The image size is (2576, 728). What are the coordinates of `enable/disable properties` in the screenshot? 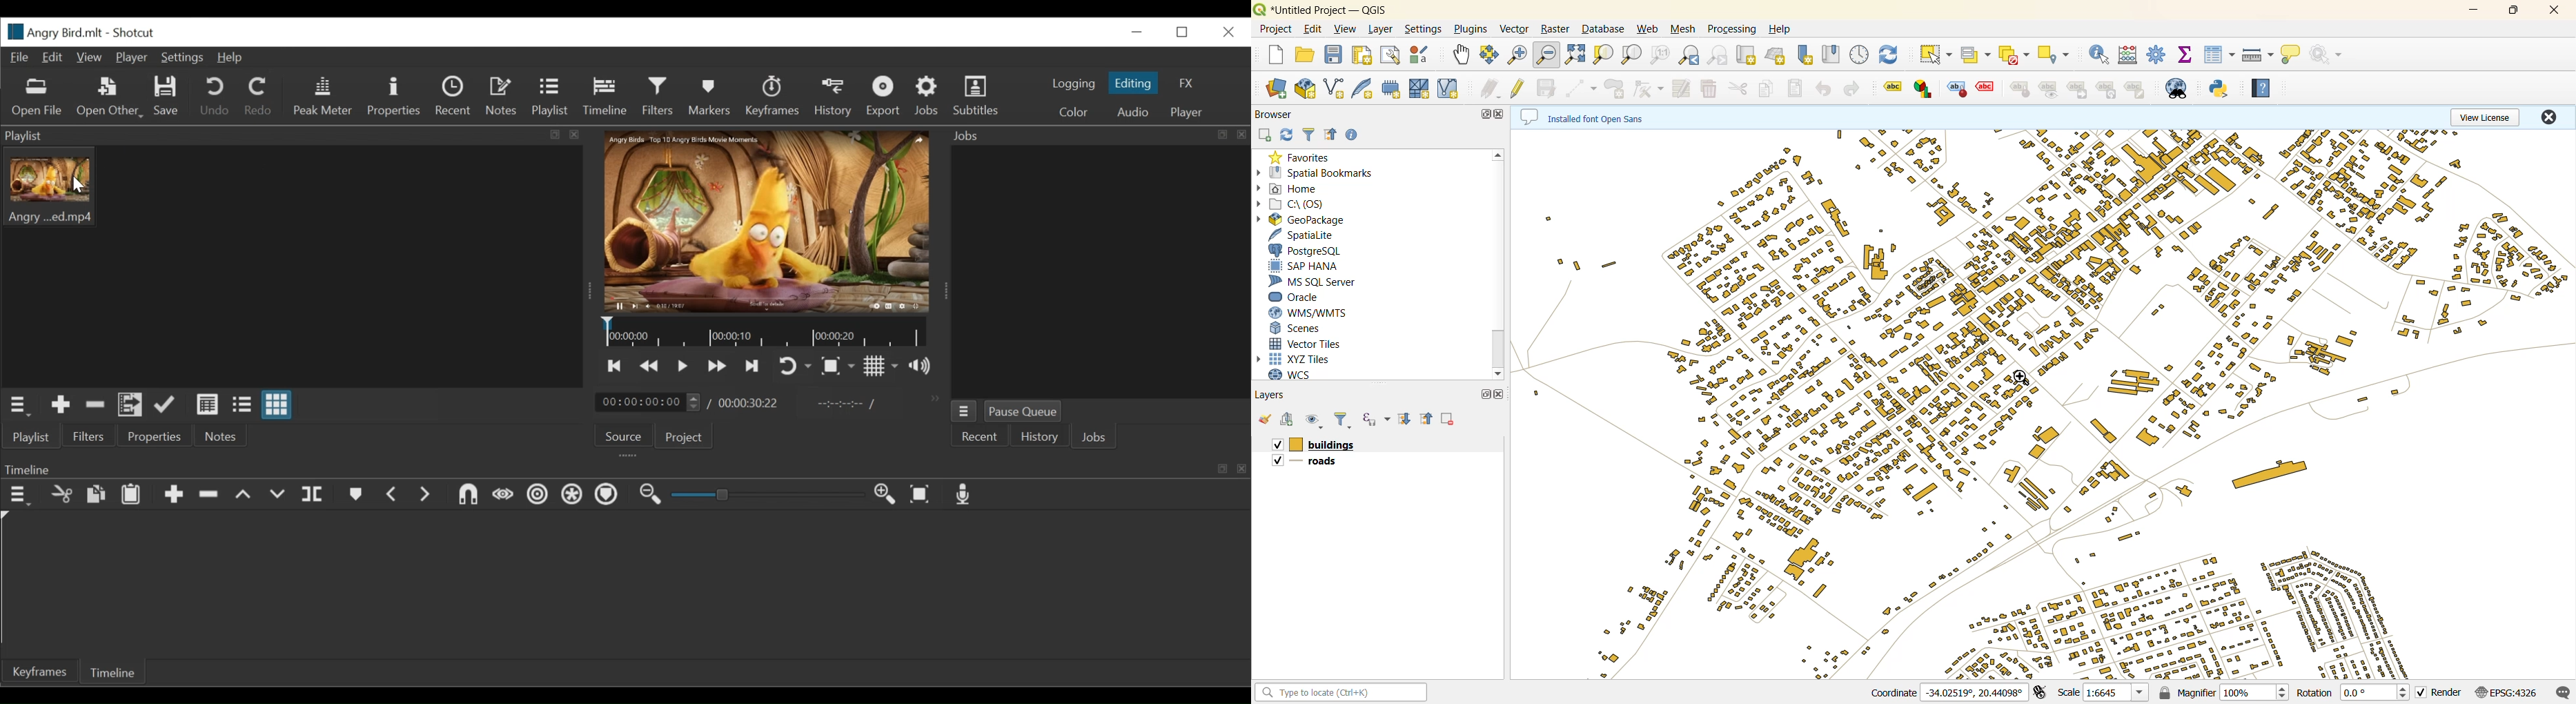 It's located at (1359, 135).